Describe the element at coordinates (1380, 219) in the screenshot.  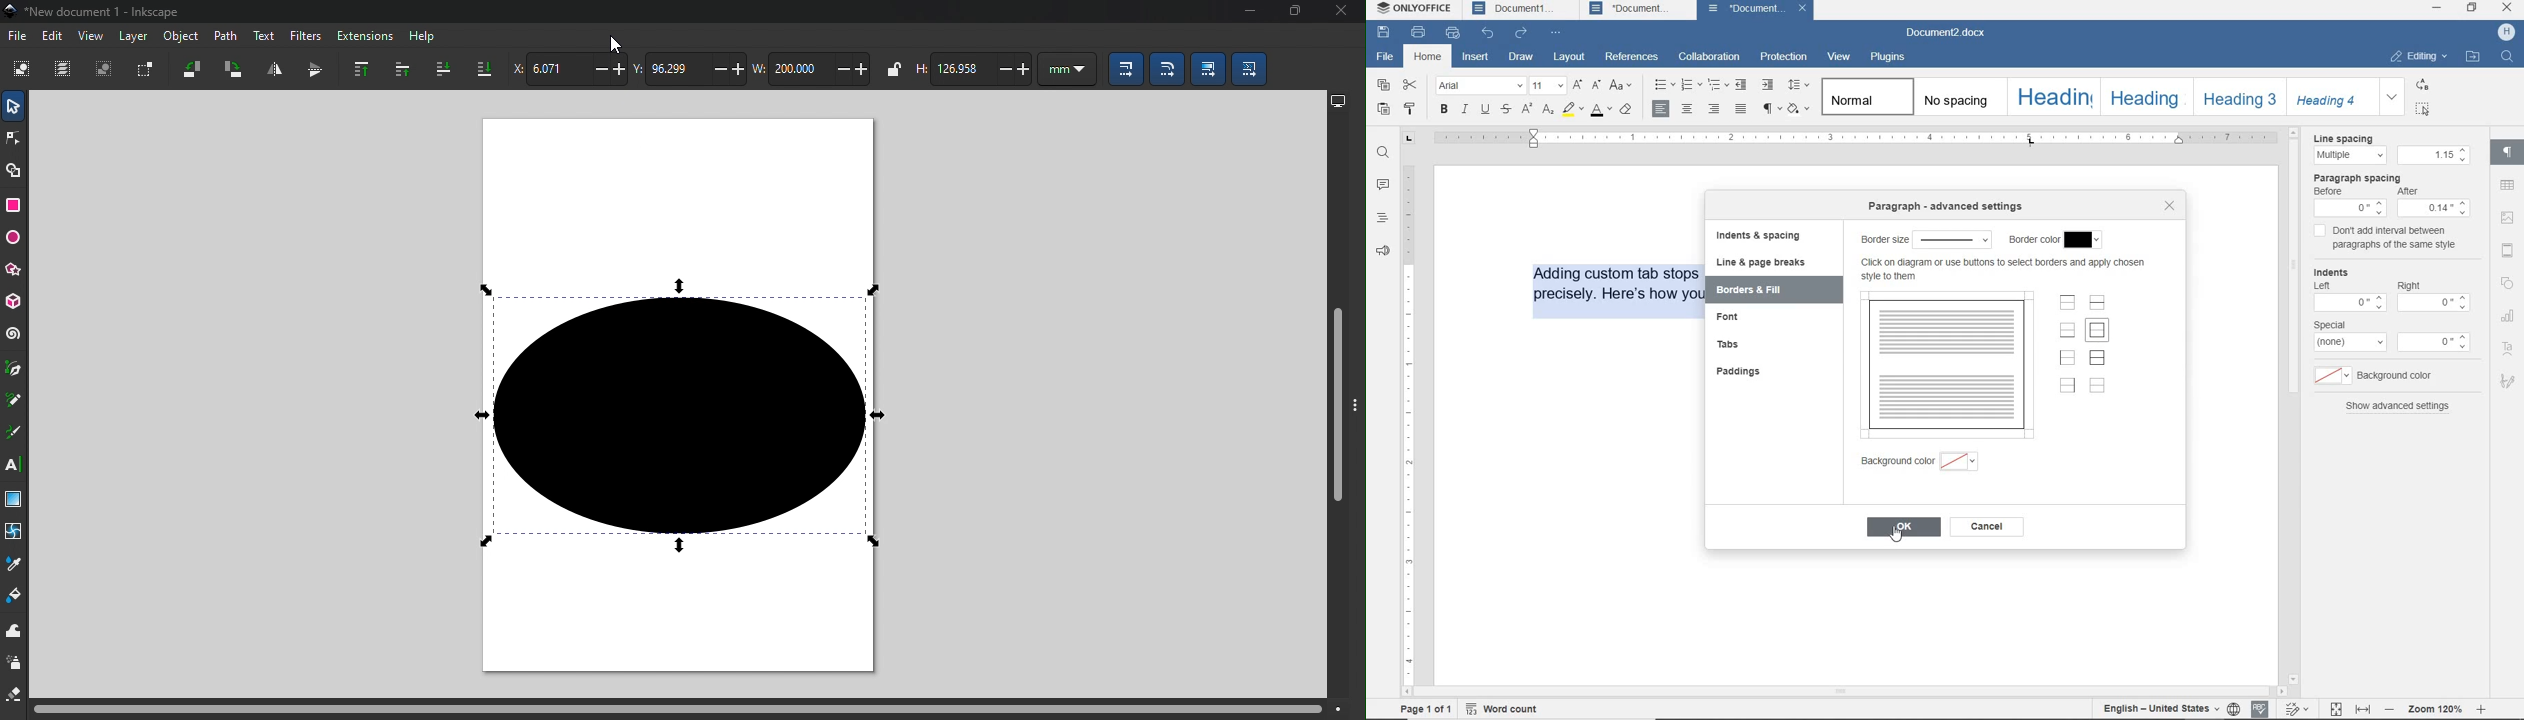
I see `headings` at that location.